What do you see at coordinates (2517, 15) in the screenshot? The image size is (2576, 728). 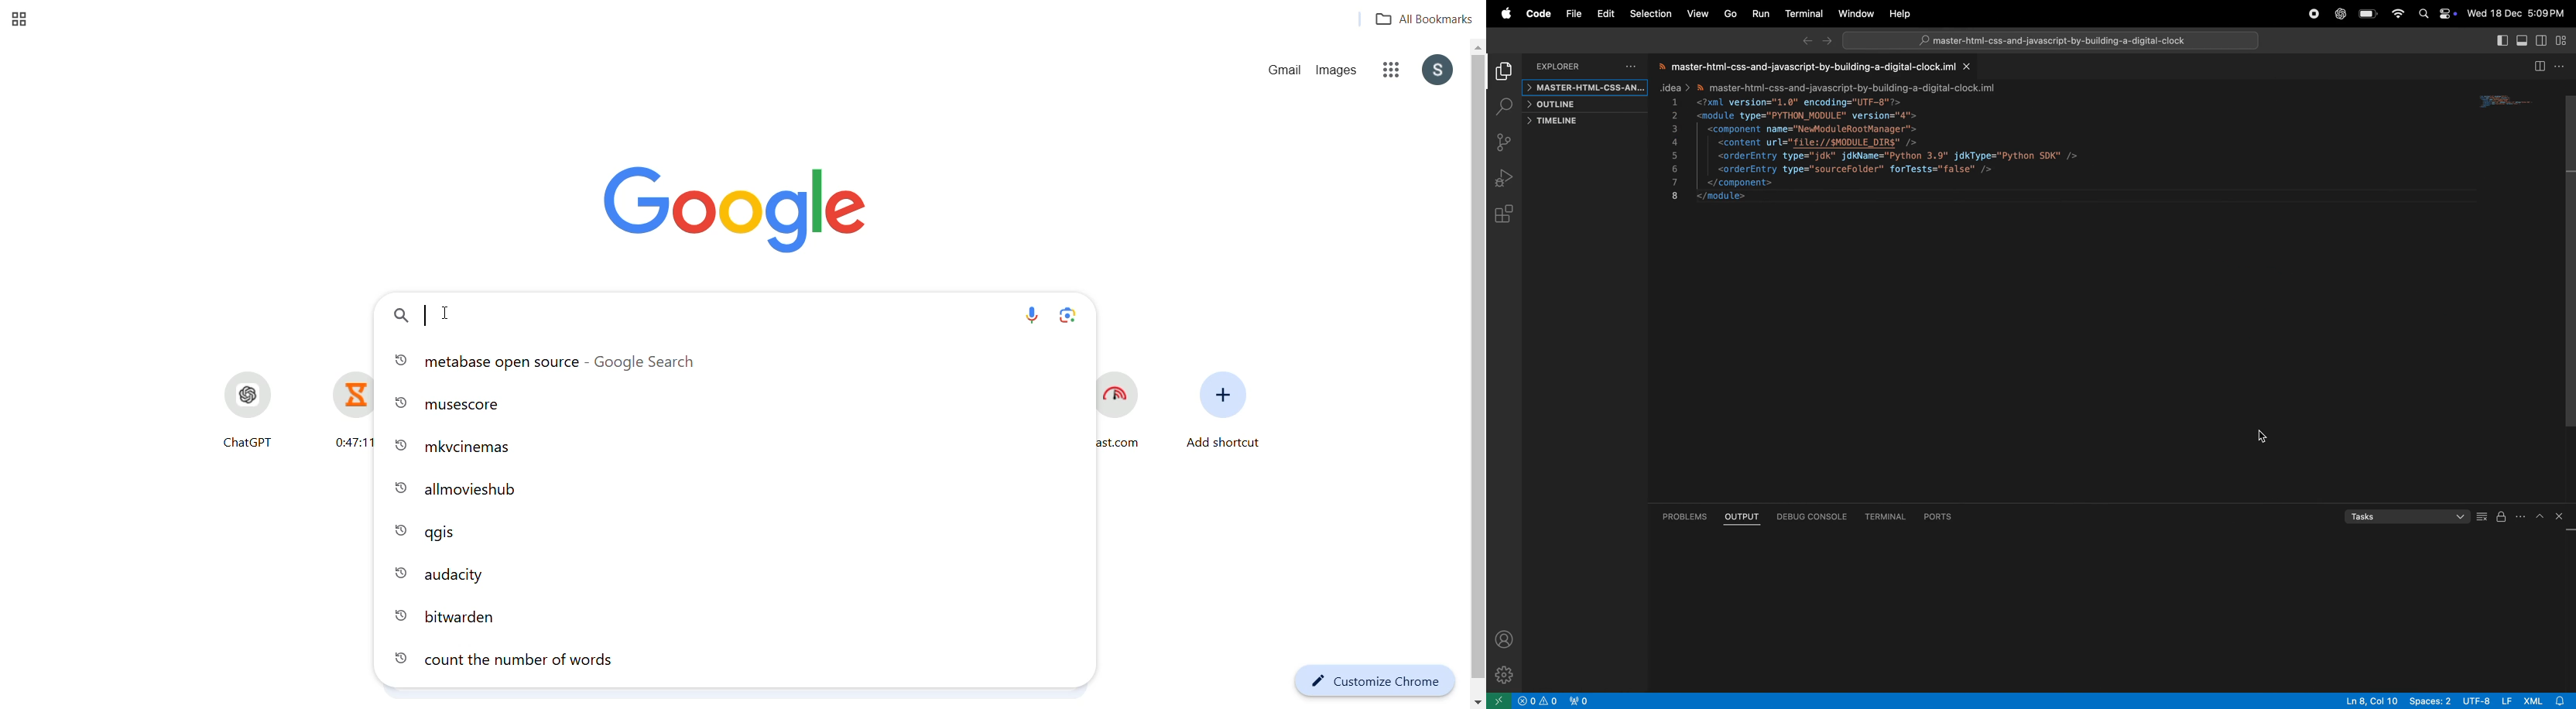 I see `date and time` at bounding box center [2517, 15].